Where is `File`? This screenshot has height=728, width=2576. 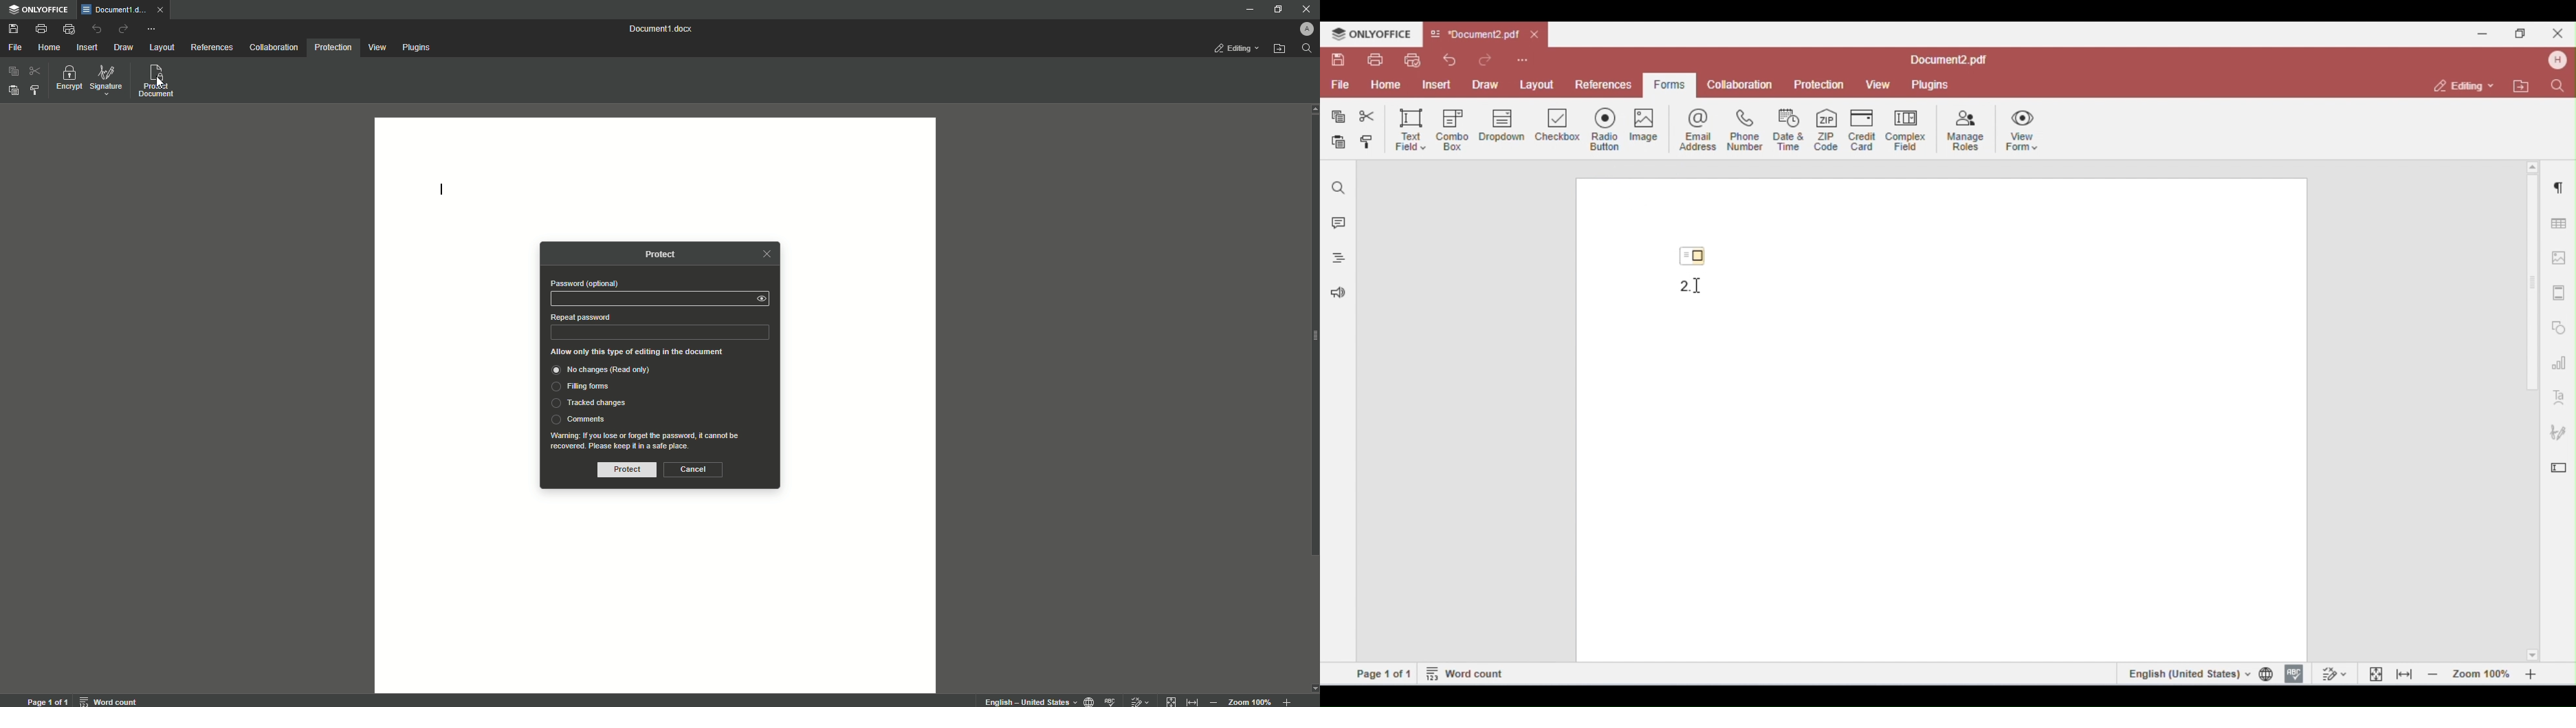
File is located at coordinates (14, 47).